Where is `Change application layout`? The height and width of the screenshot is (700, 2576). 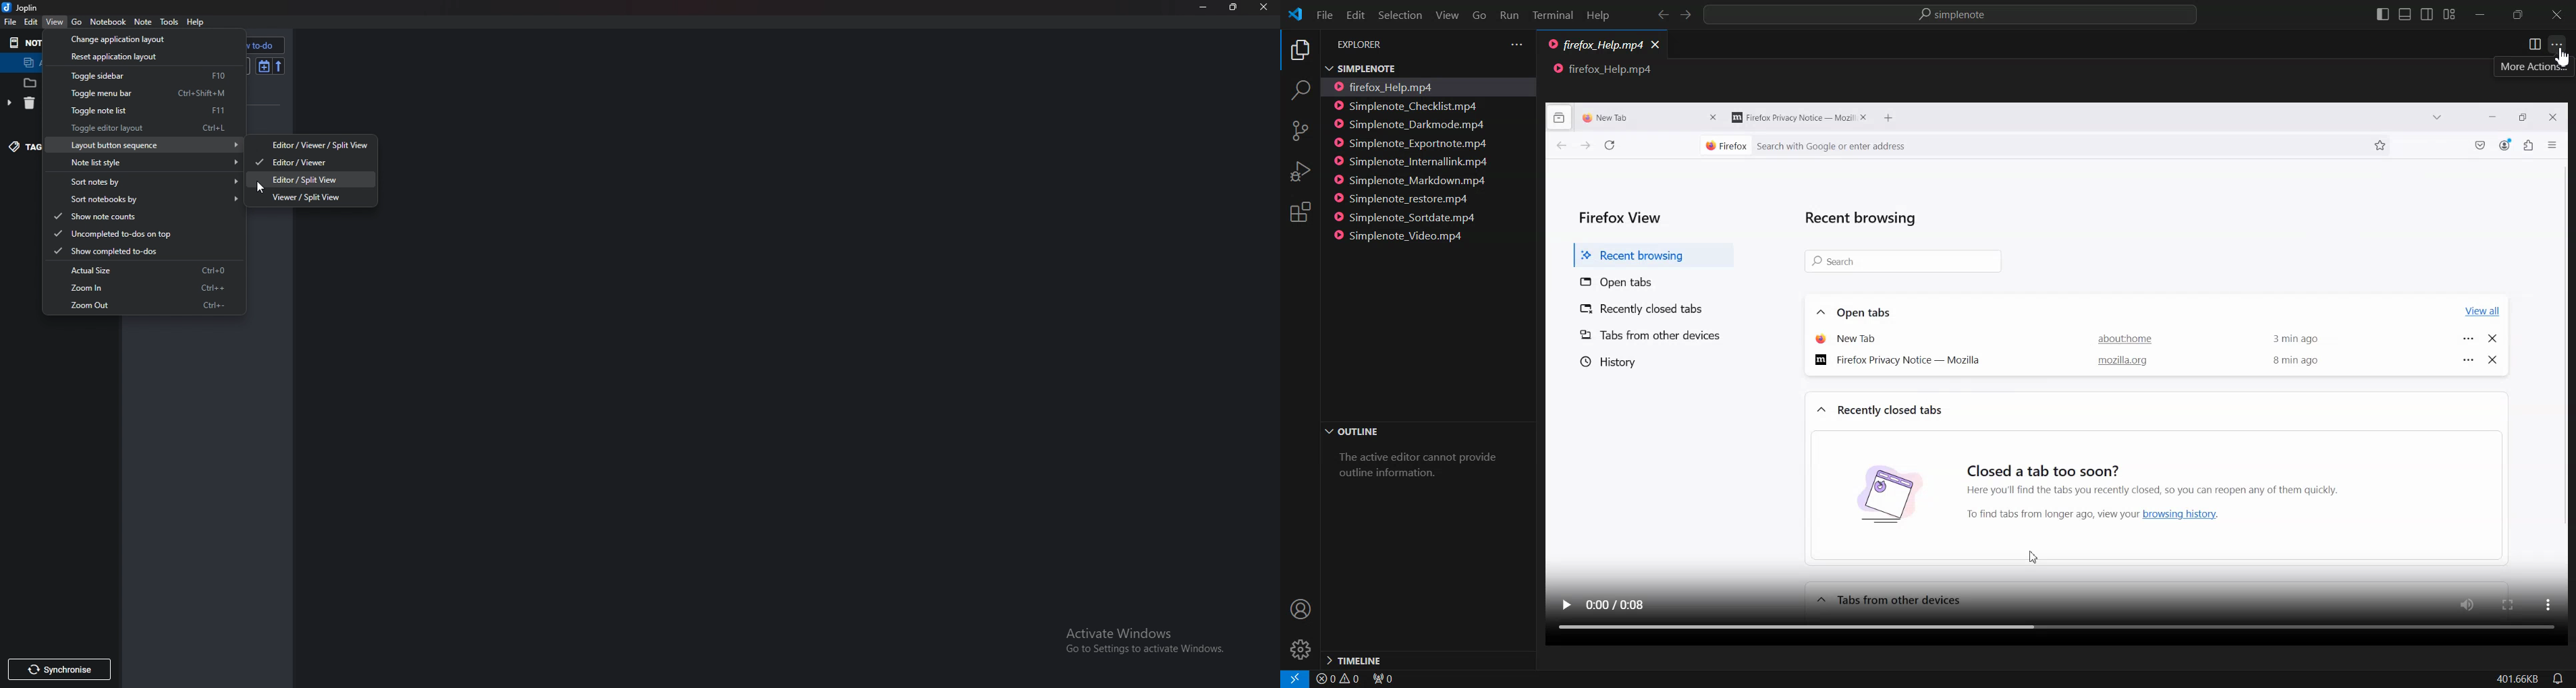 Change application layout is located at coordinates (137, 37).